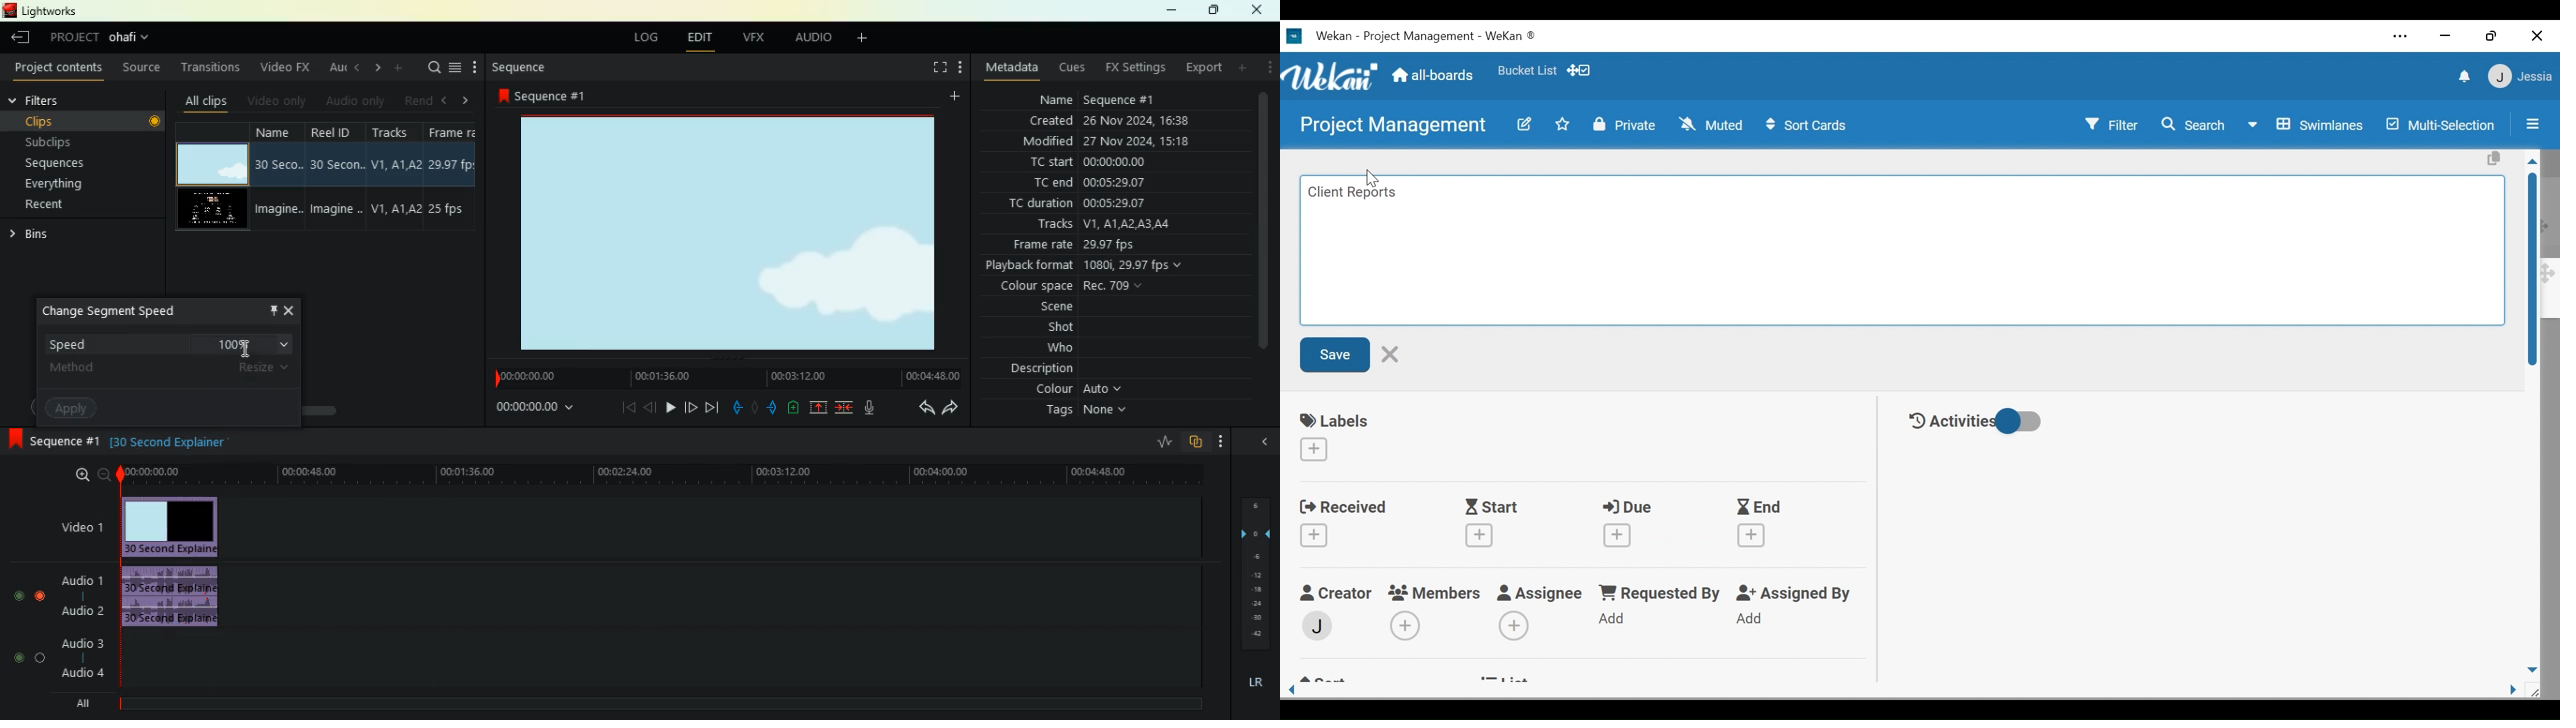 The image size is (2576, 728). What do you see at coordinates (2021, 423) in the screenshot?
I see `Toggle show/hide activities` at bounding box center [2021, 423].